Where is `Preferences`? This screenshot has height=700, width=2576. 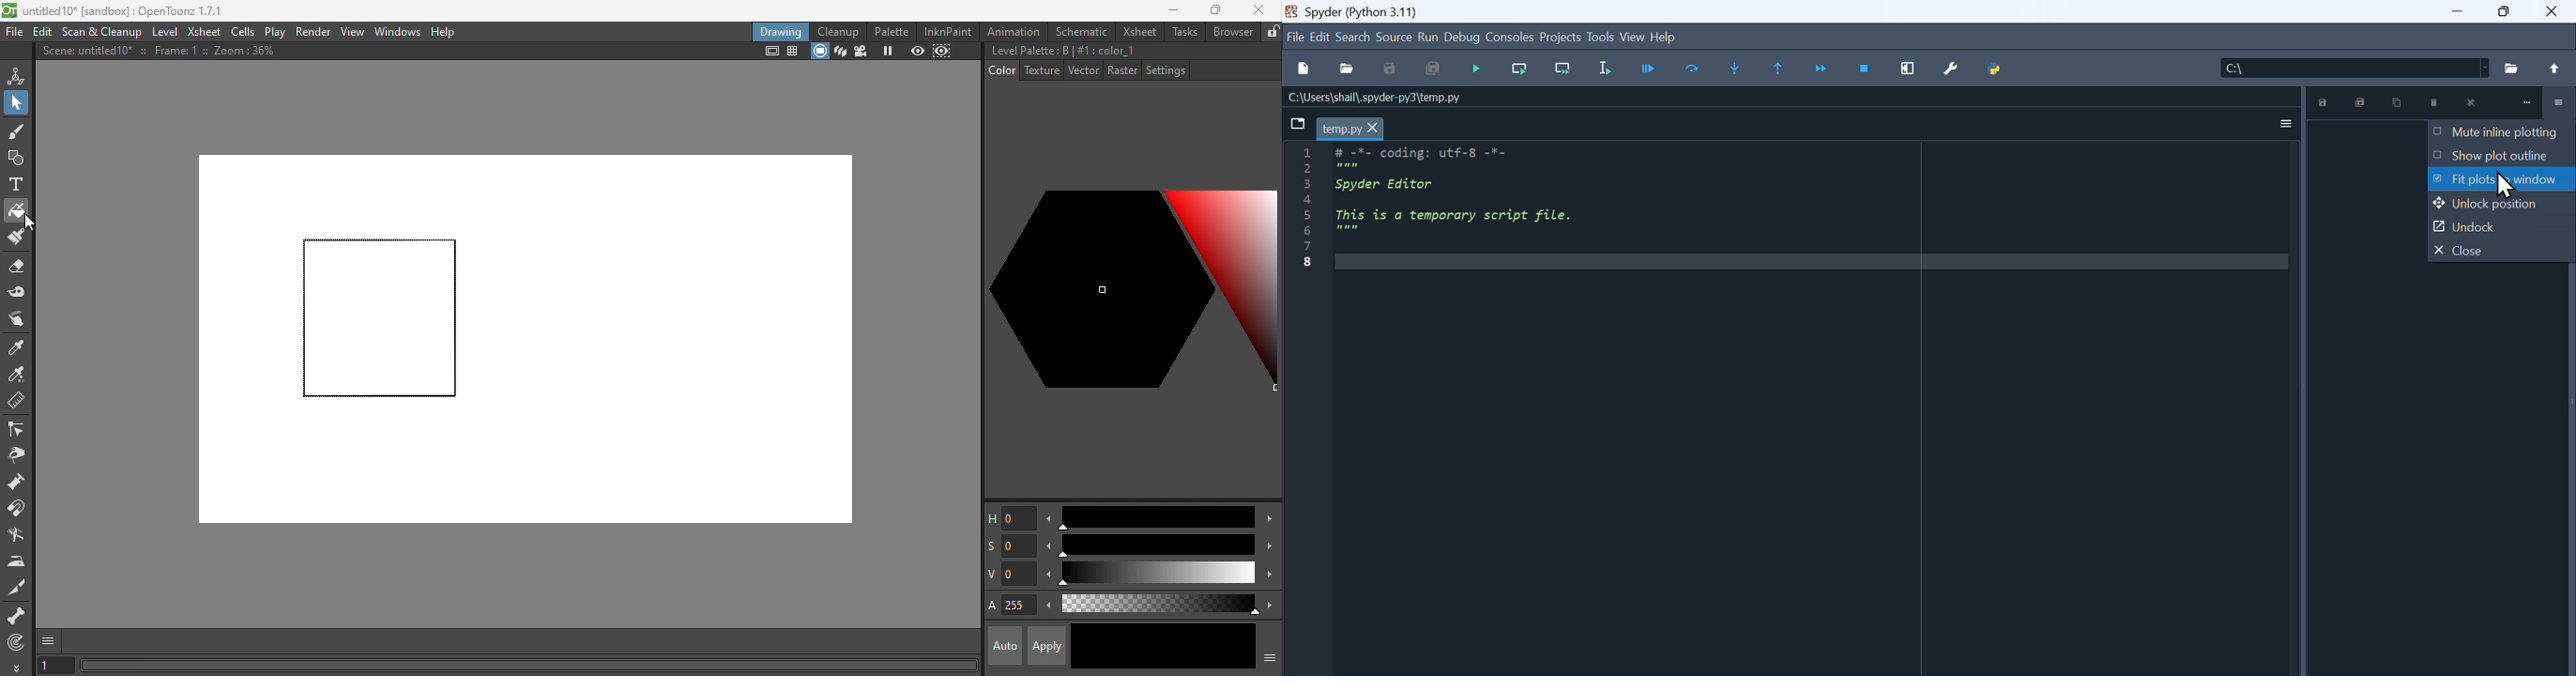 Preferences is located at coordinates (1945, 68).